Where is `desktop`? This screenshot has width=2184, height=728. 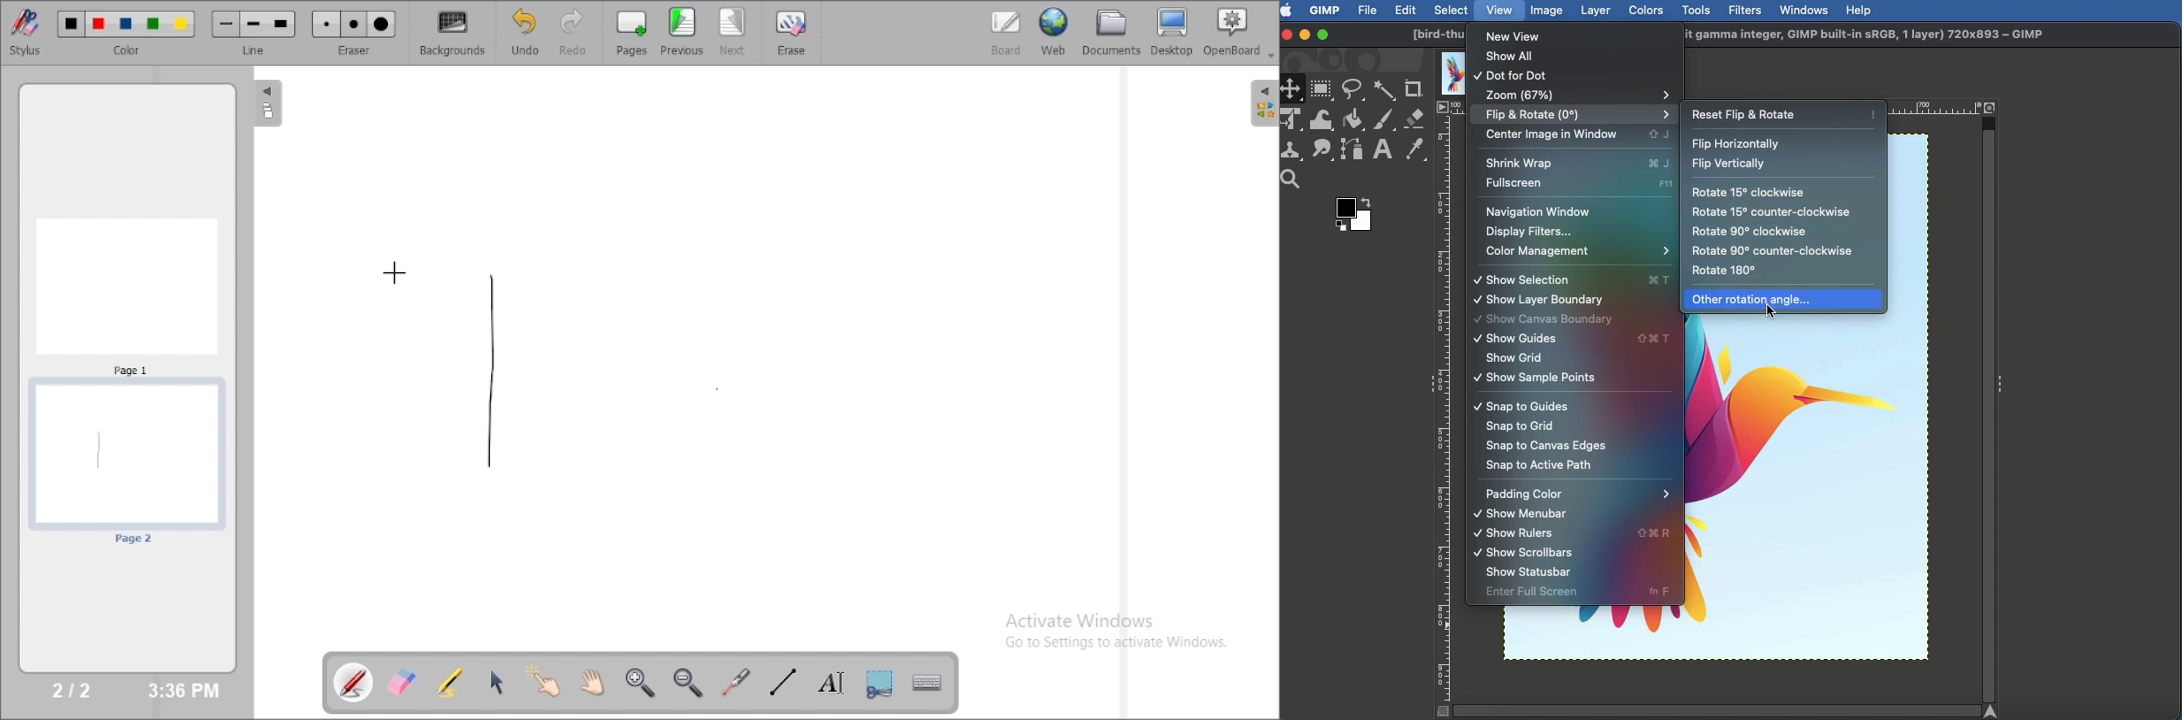 desktop is located at coordinates (1173, 32).